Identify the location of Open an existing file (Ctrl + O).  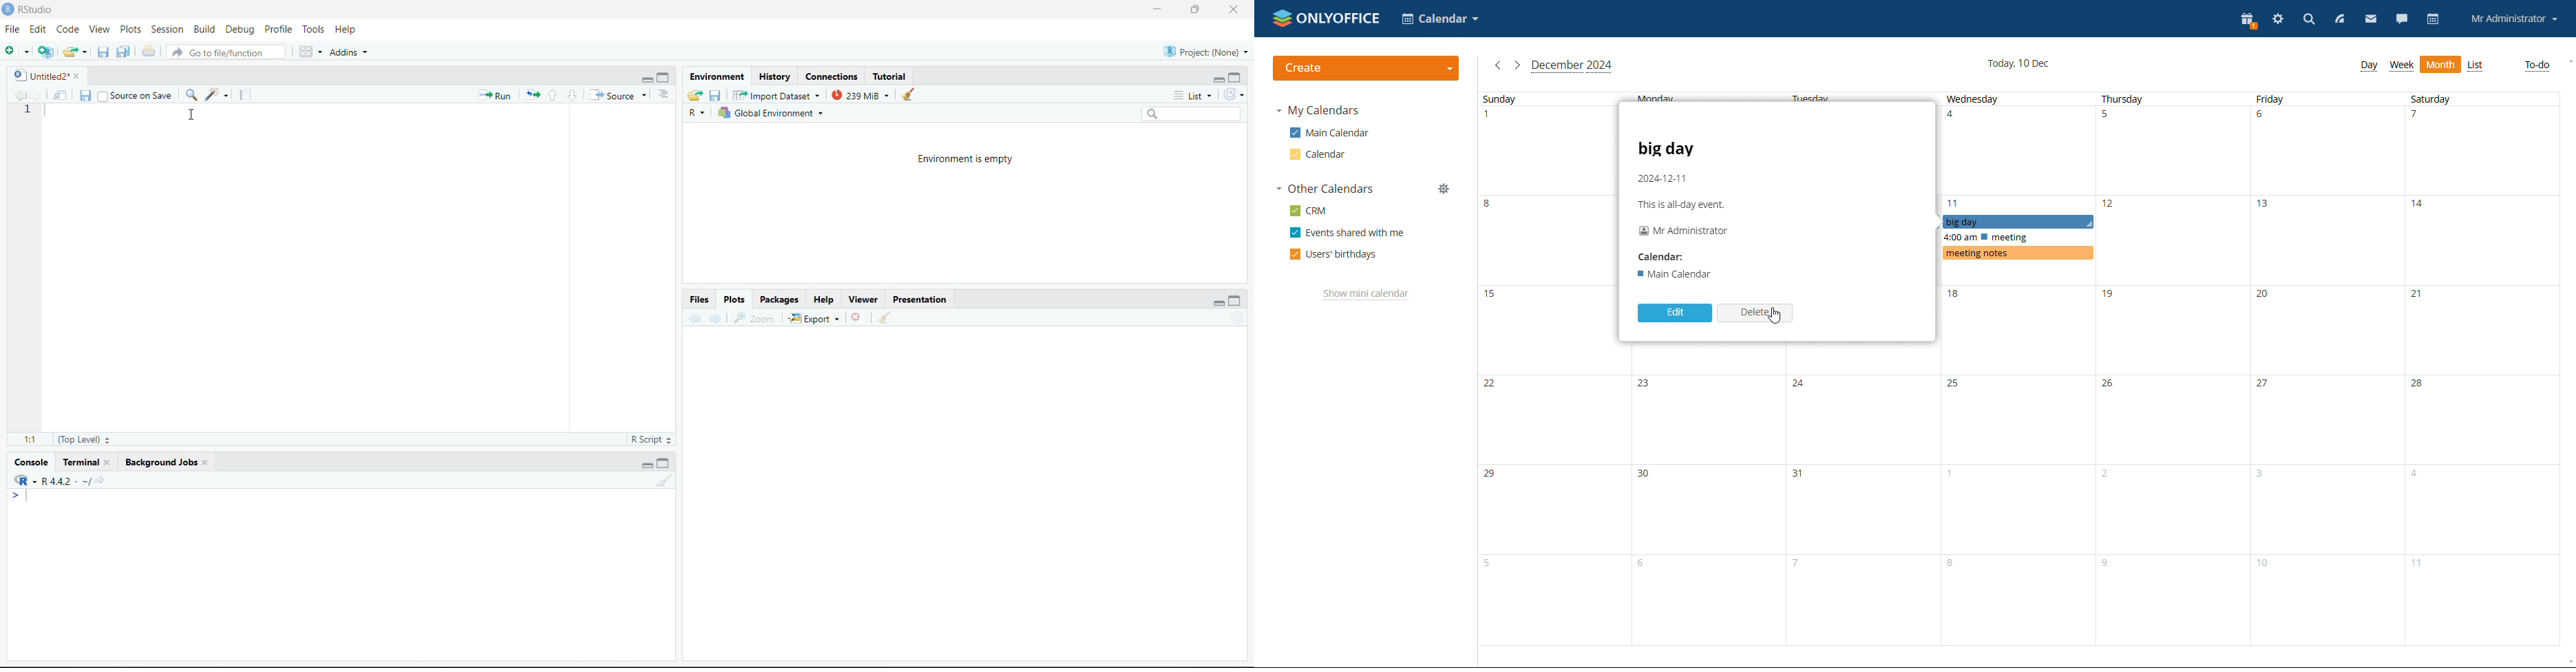
(75, 50).